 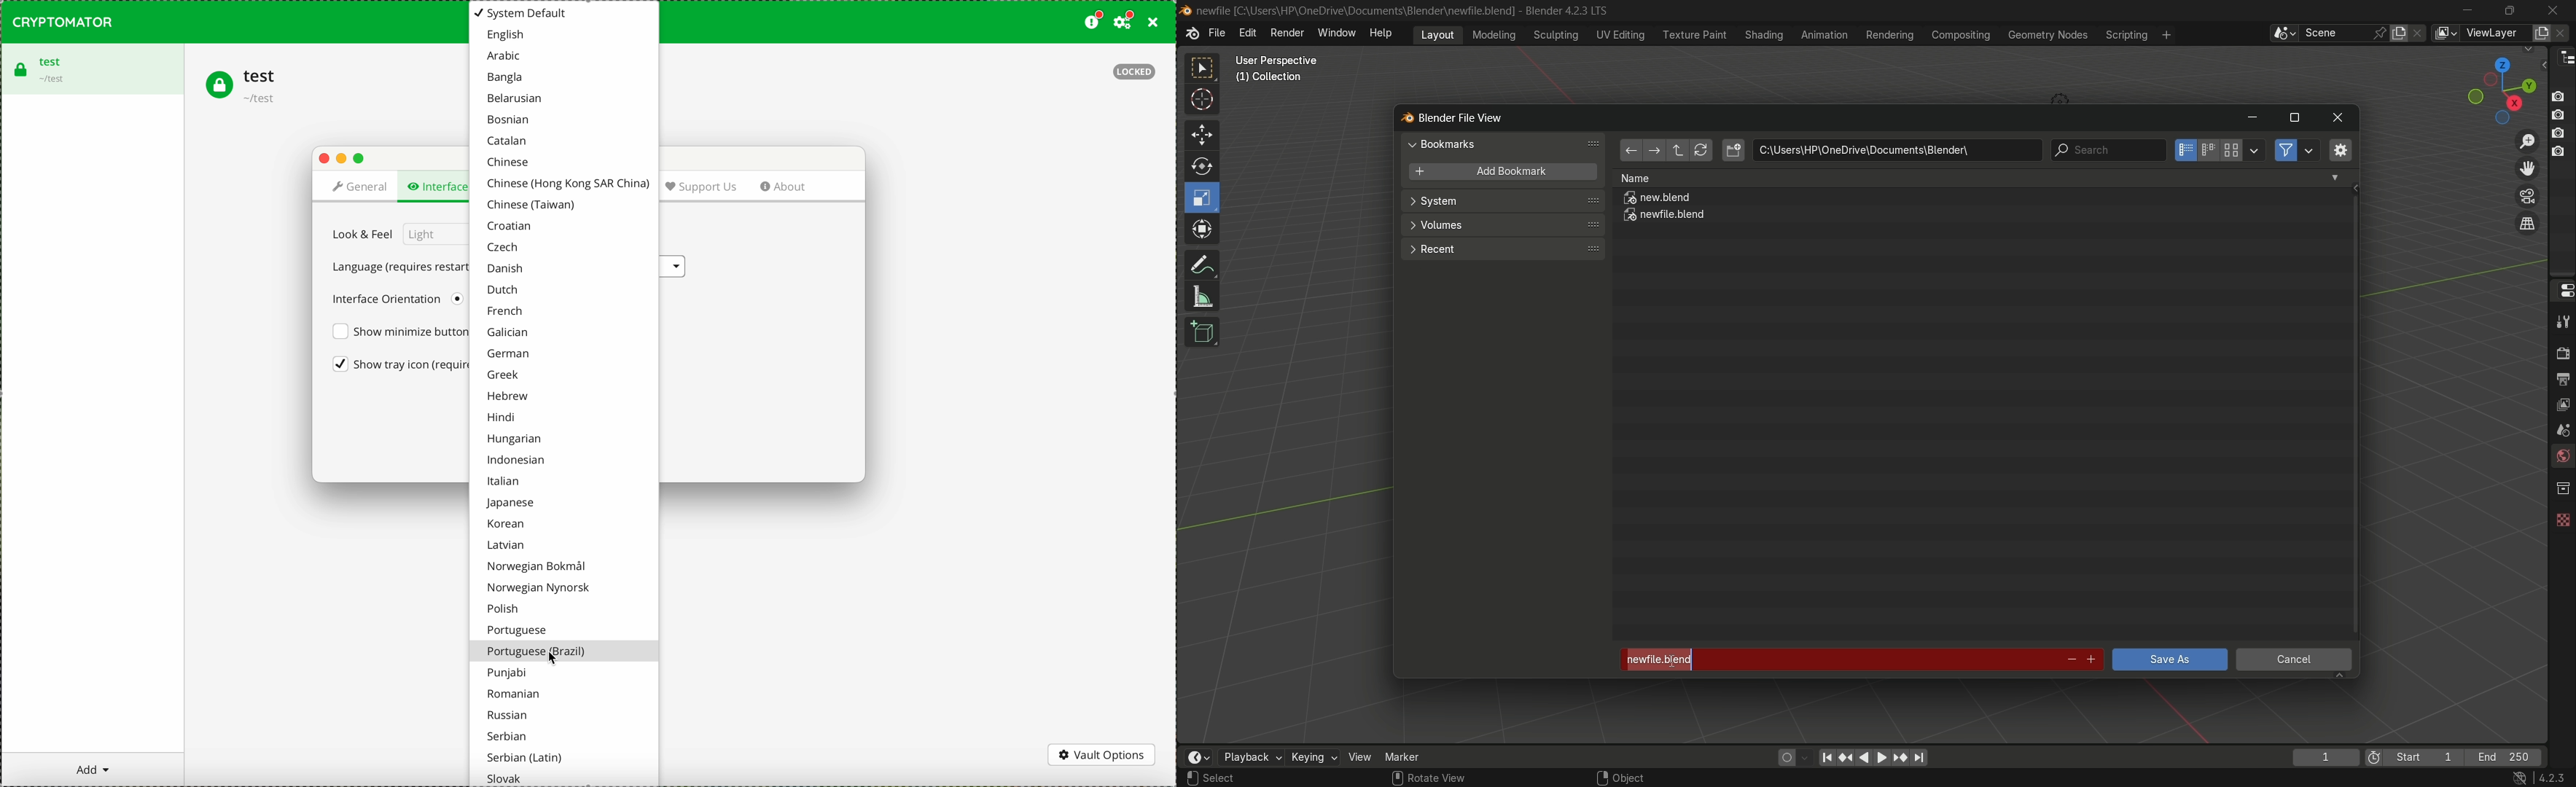 What do you see at coordinates (1892, 35) in the screenshot?
I see `rendering menu` at bounding box center [1892, 35].